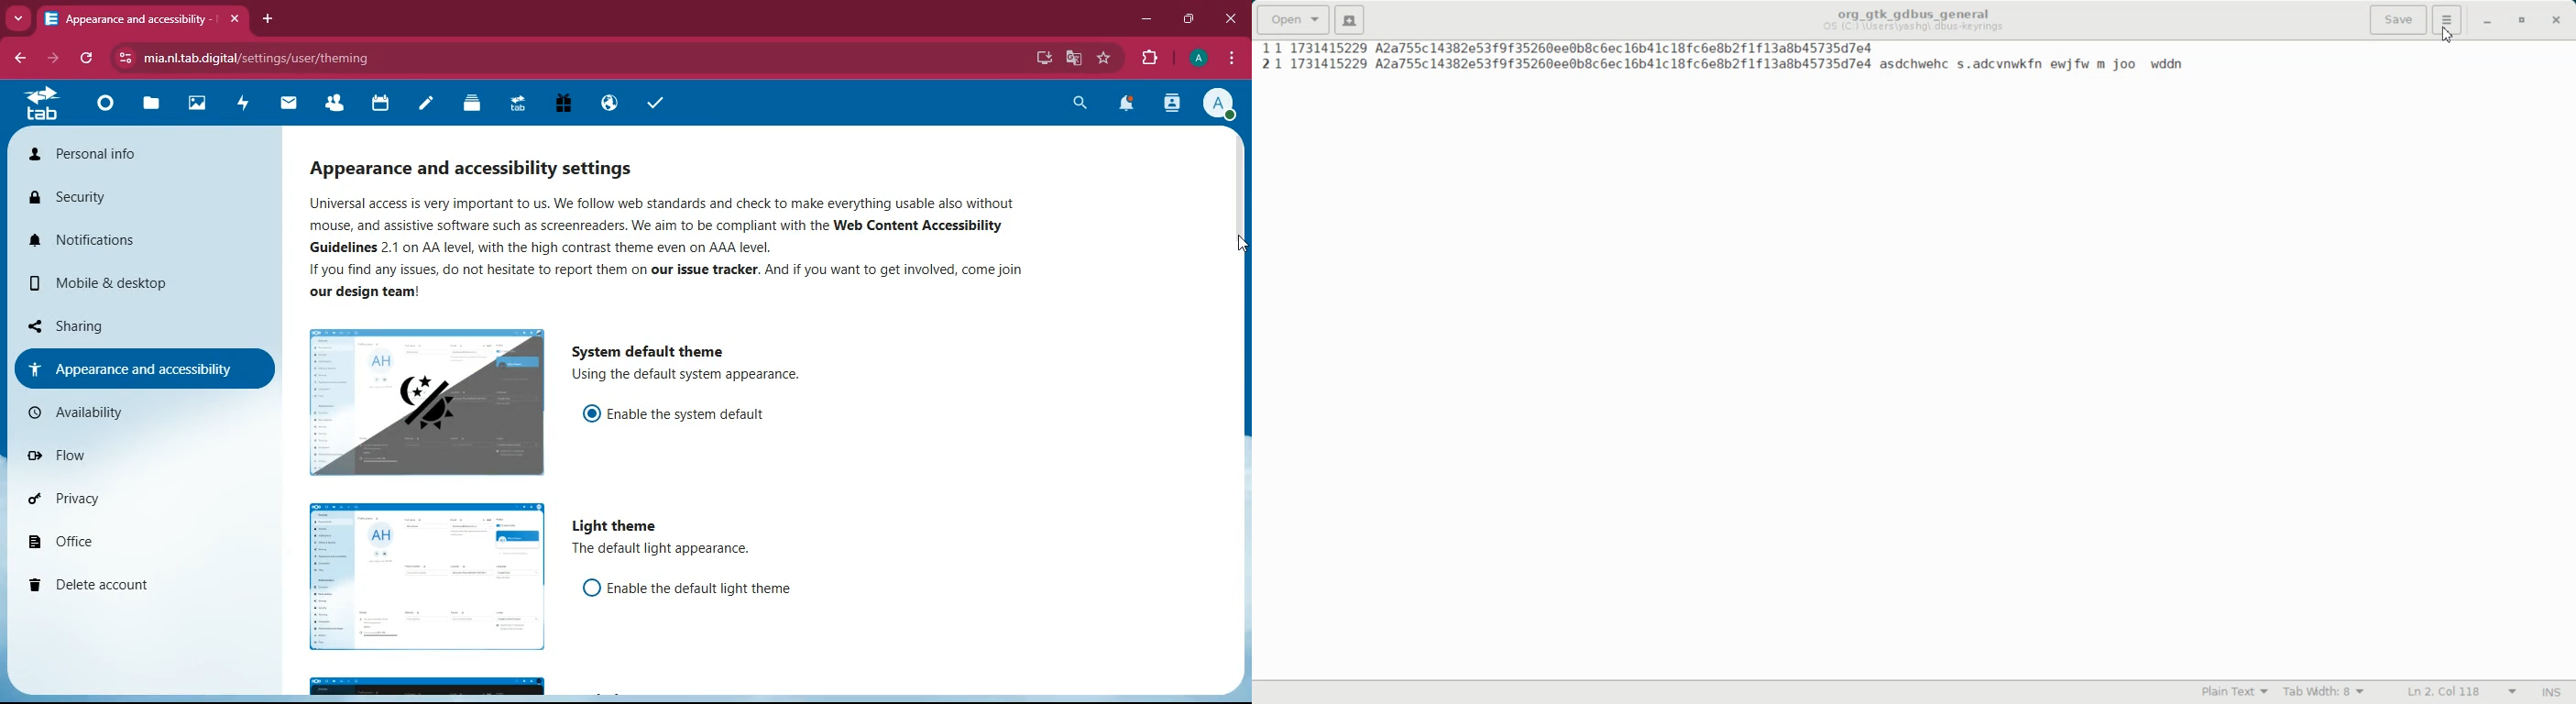  I want to click on enable, so click(695, 413).